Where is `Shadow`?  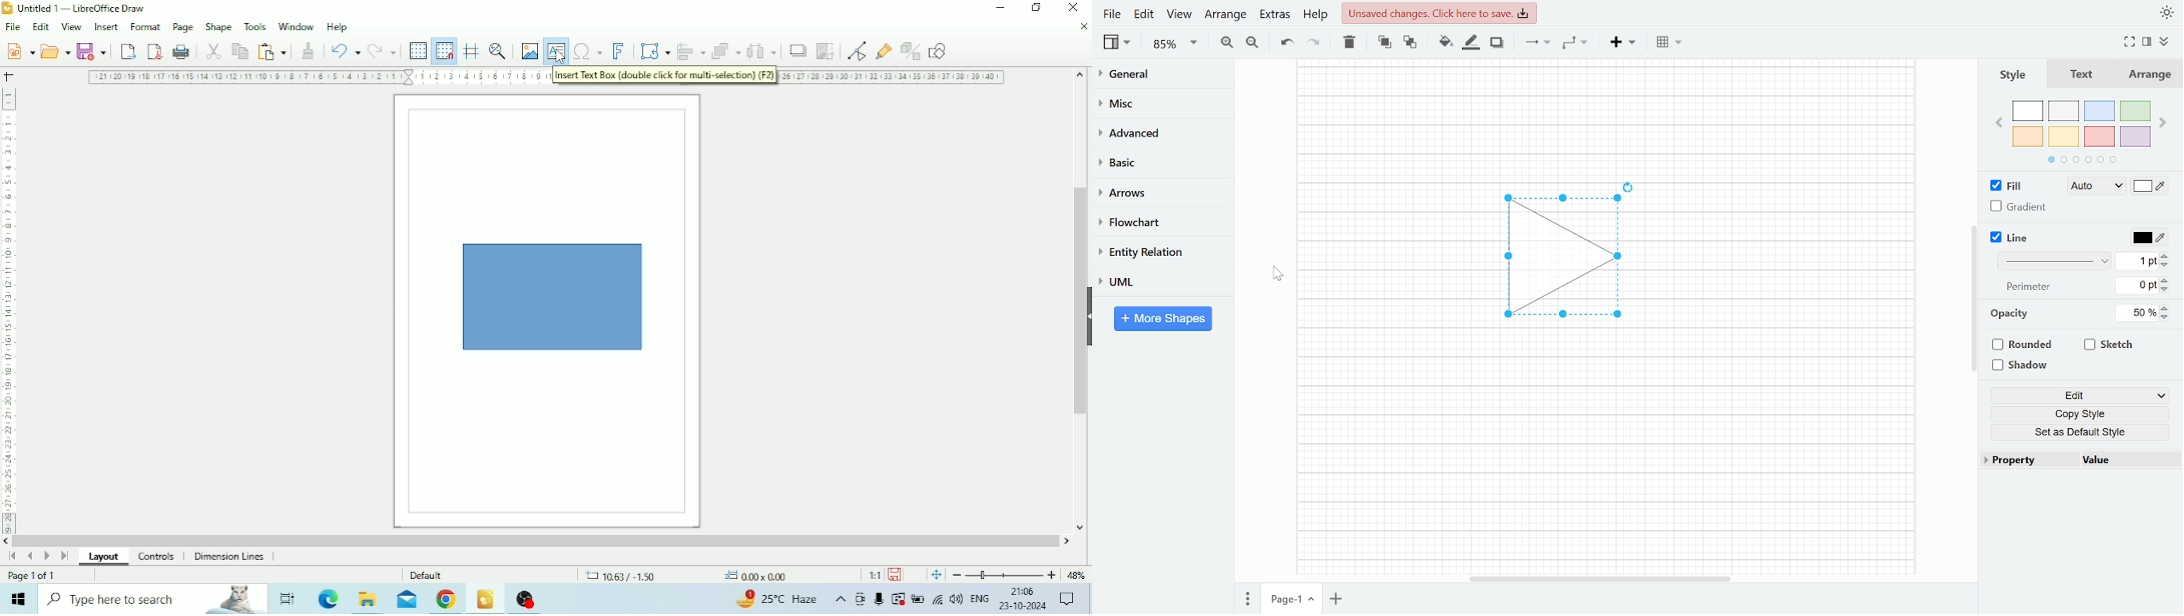 Shadow is located at coordinates (799, 50).